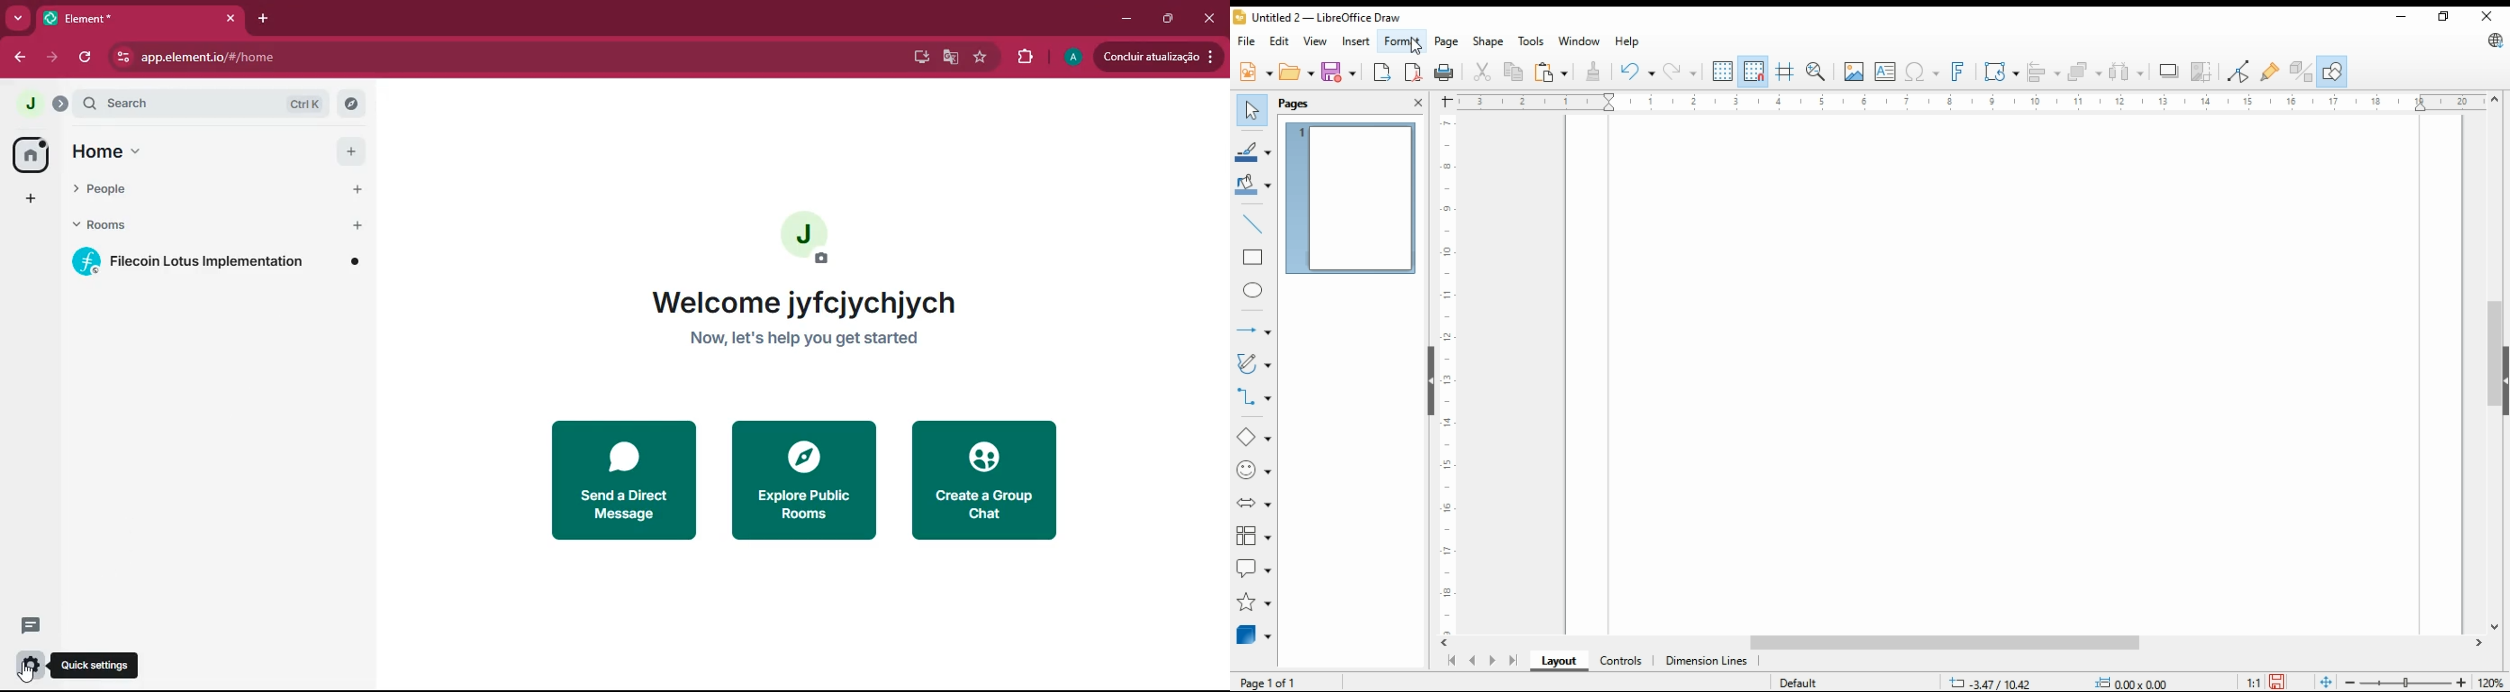  What do you see at coordinates (1252, 365) in the screenshot?
I see `curves and polygons` at bounding box center [1252, 365].